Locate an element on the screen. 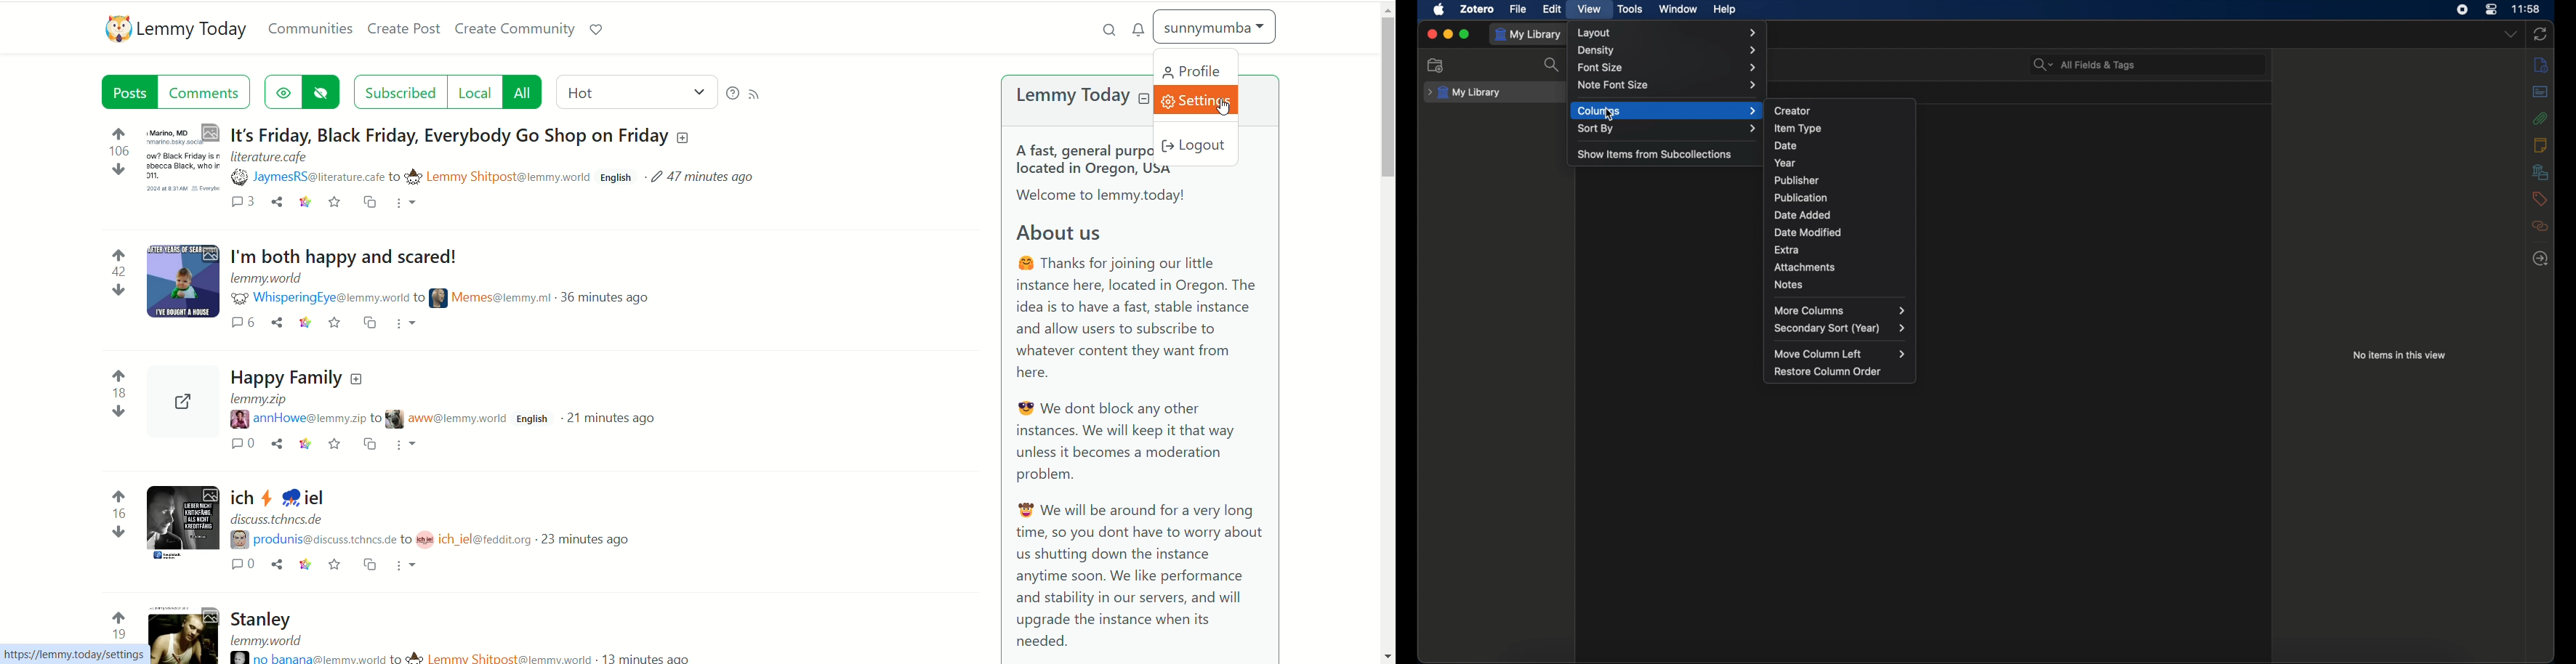  restore column order is located at coordinates (1829, 372).